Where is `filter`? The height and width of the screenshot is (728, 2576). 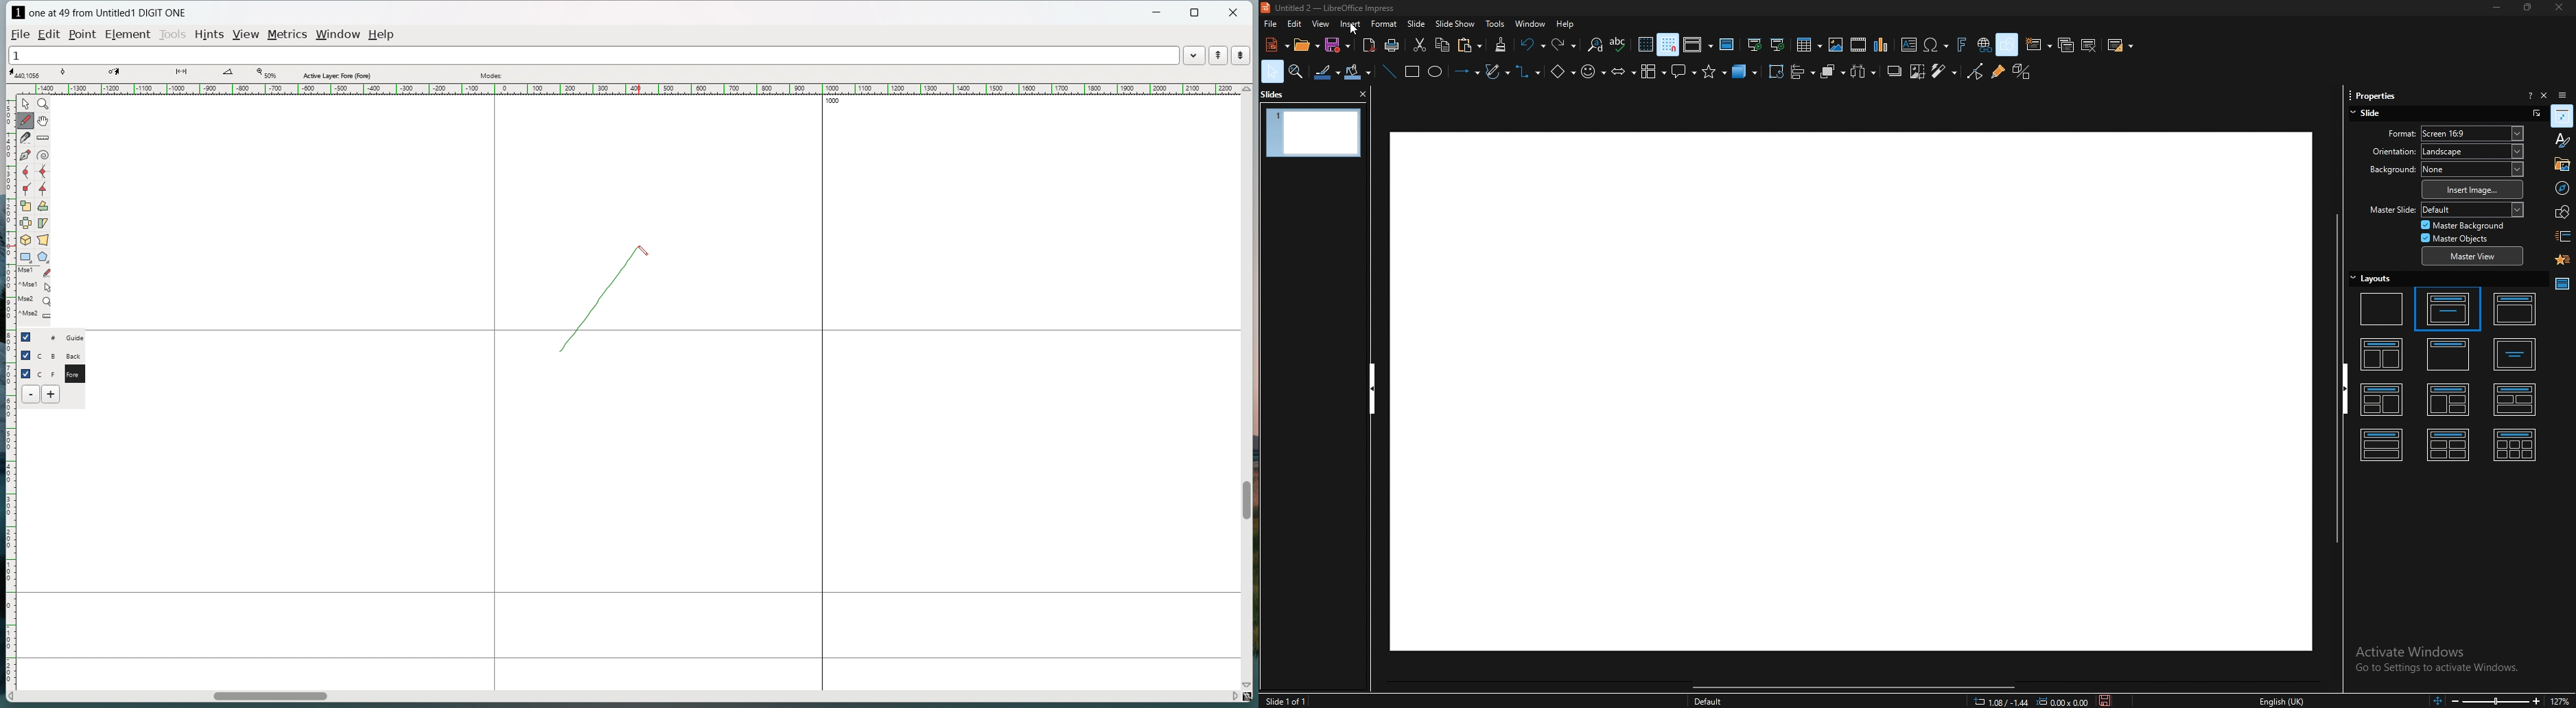 filter is located at coordinates (1945, 71).